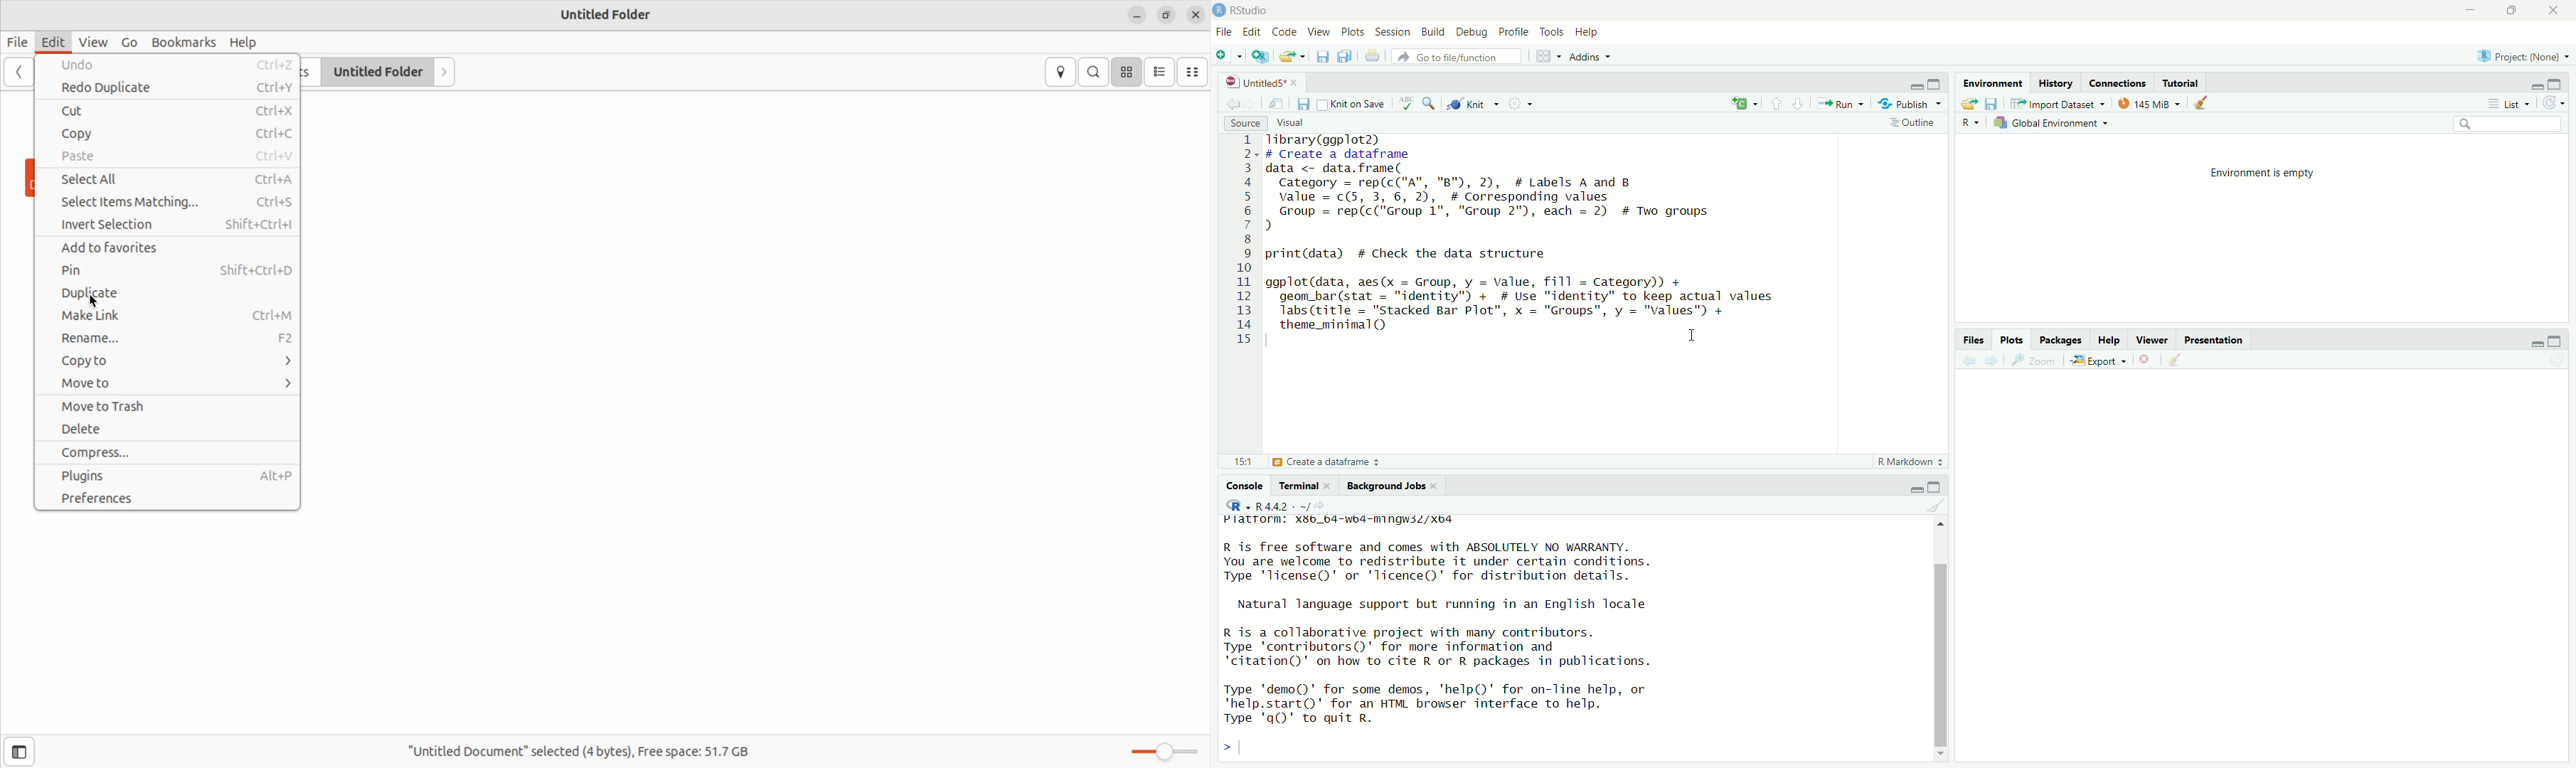 This screenshot has width=2576, height=784. What do you see at coordinates (1292, 55) in the screenshot?
I see `Open an existing file (Ctrl + O)` at bounding box center [1292, 55].